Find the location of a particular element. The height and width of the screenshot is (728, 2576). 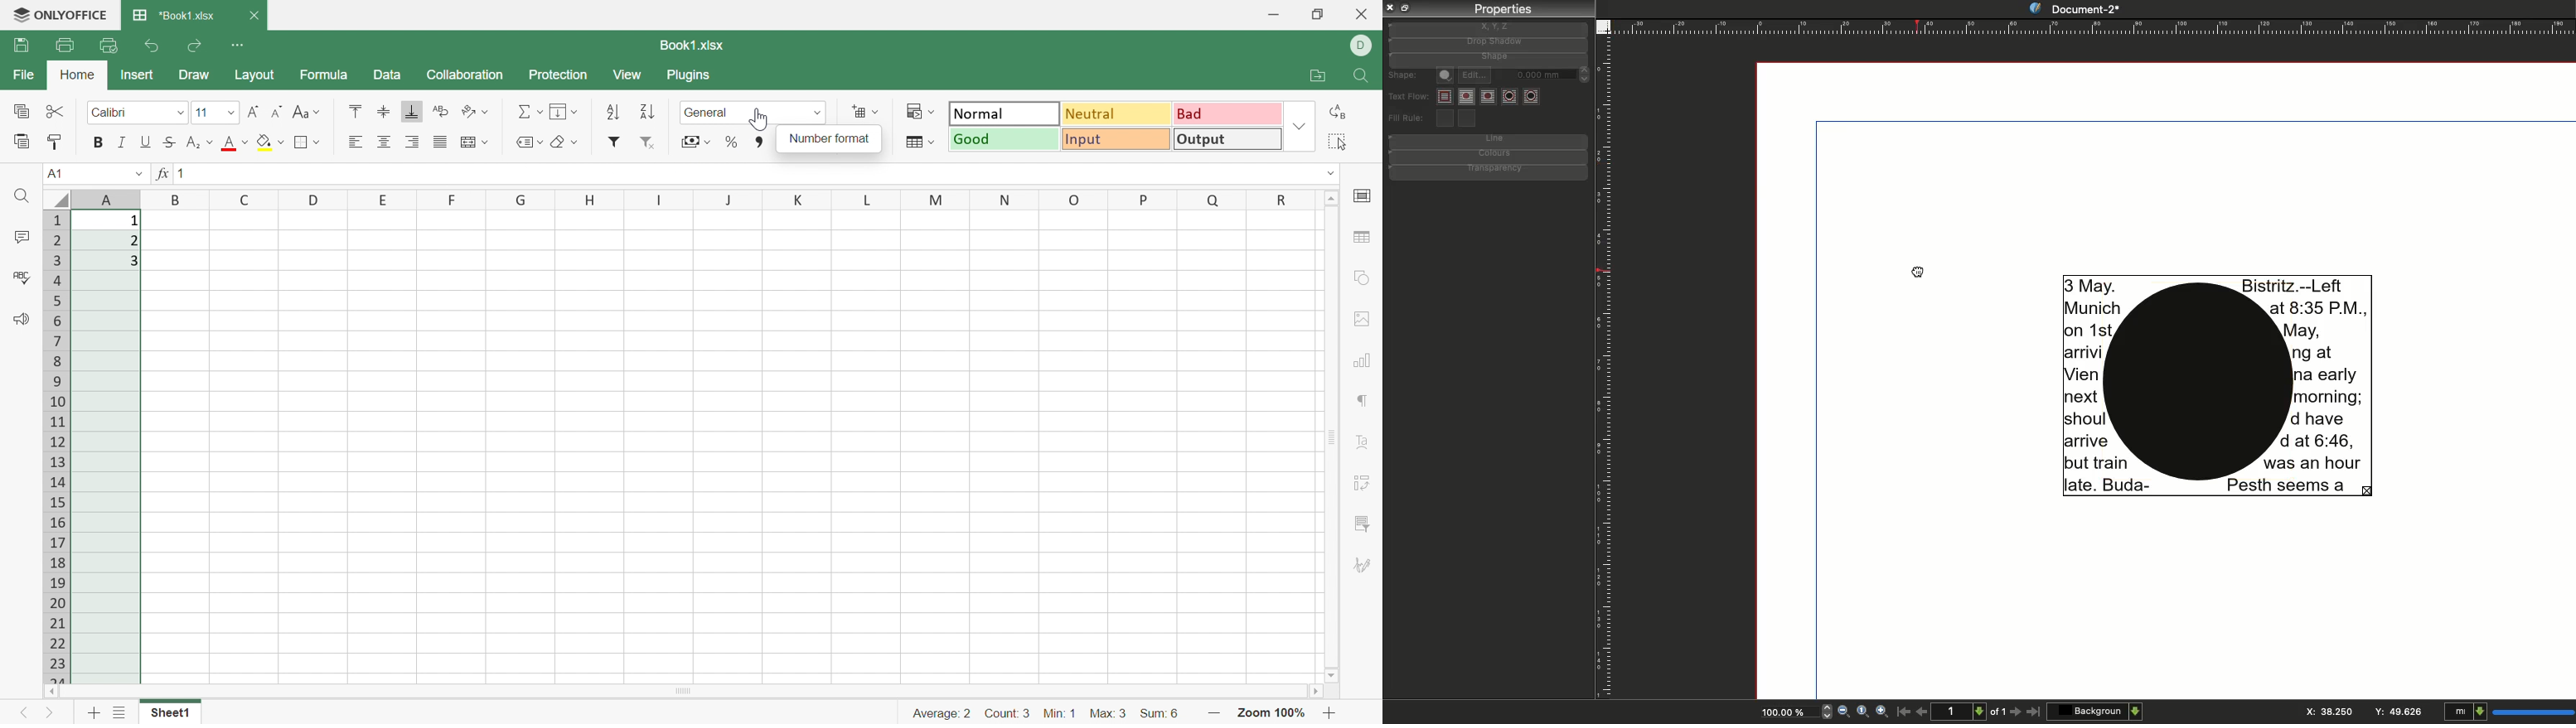

DELL is located at coordinates (1362, 47).